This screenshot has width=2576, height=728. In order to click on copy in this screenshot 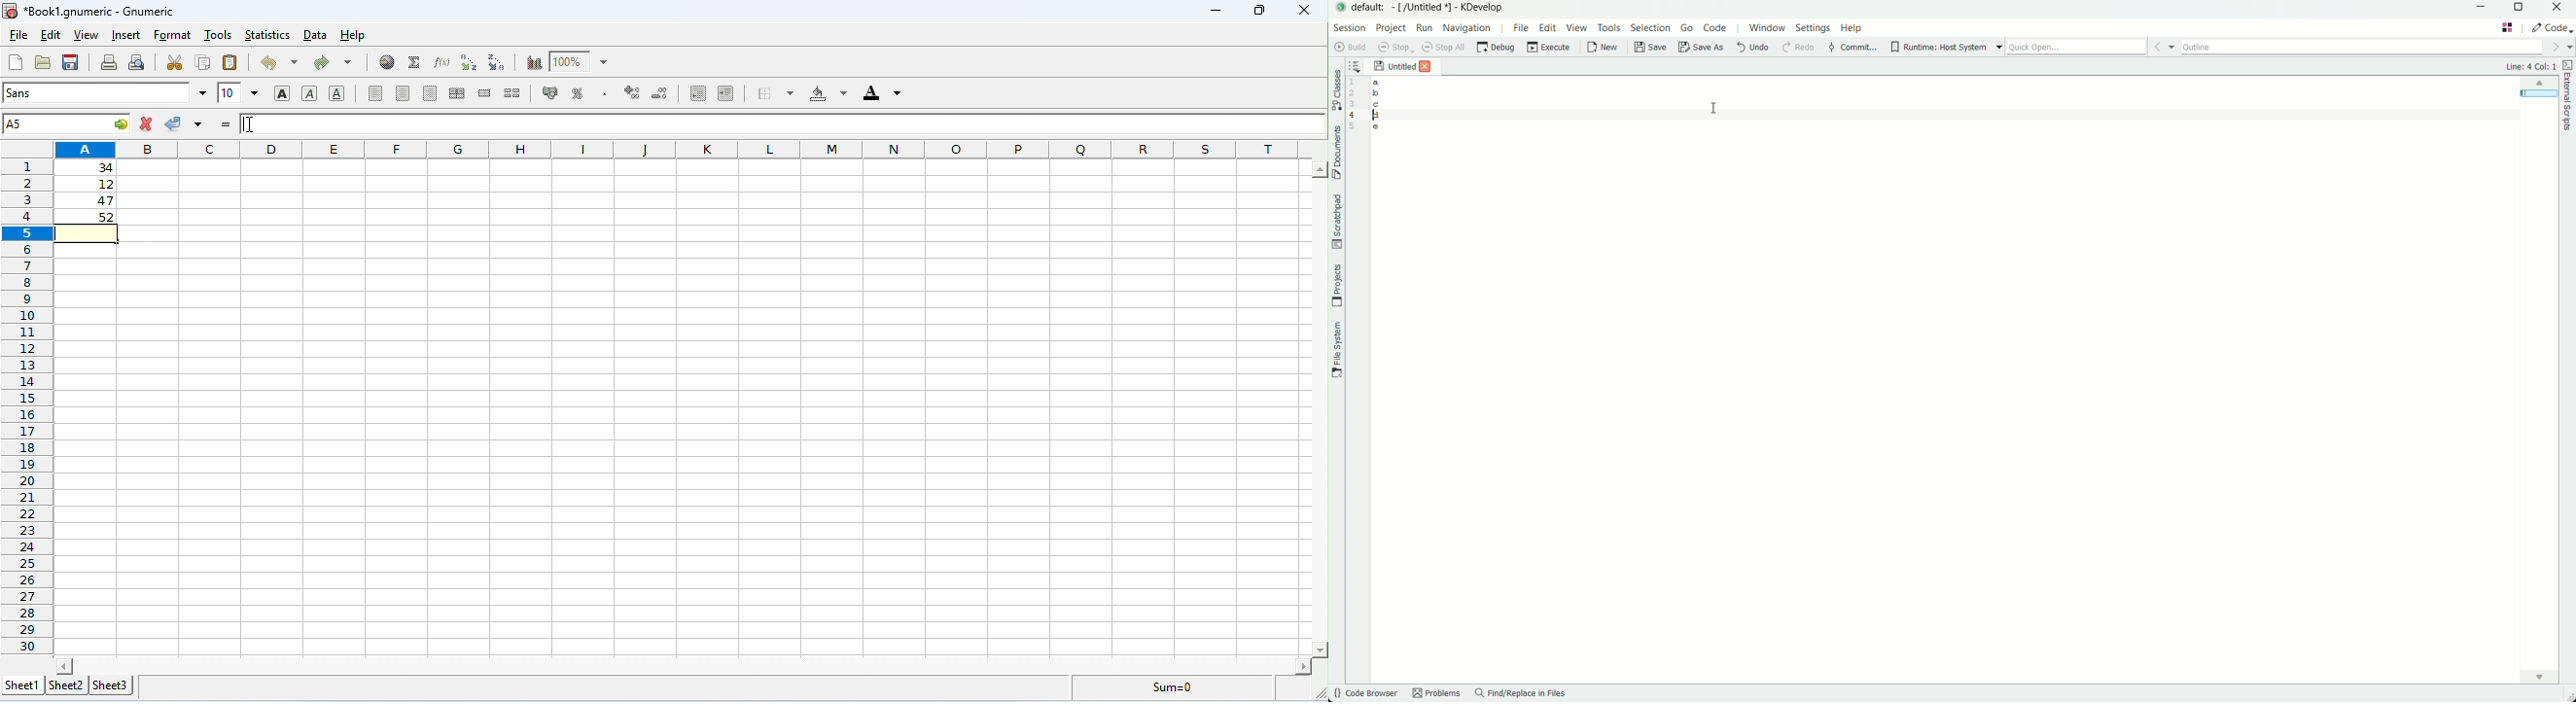, I will do `click(203, 61)`.